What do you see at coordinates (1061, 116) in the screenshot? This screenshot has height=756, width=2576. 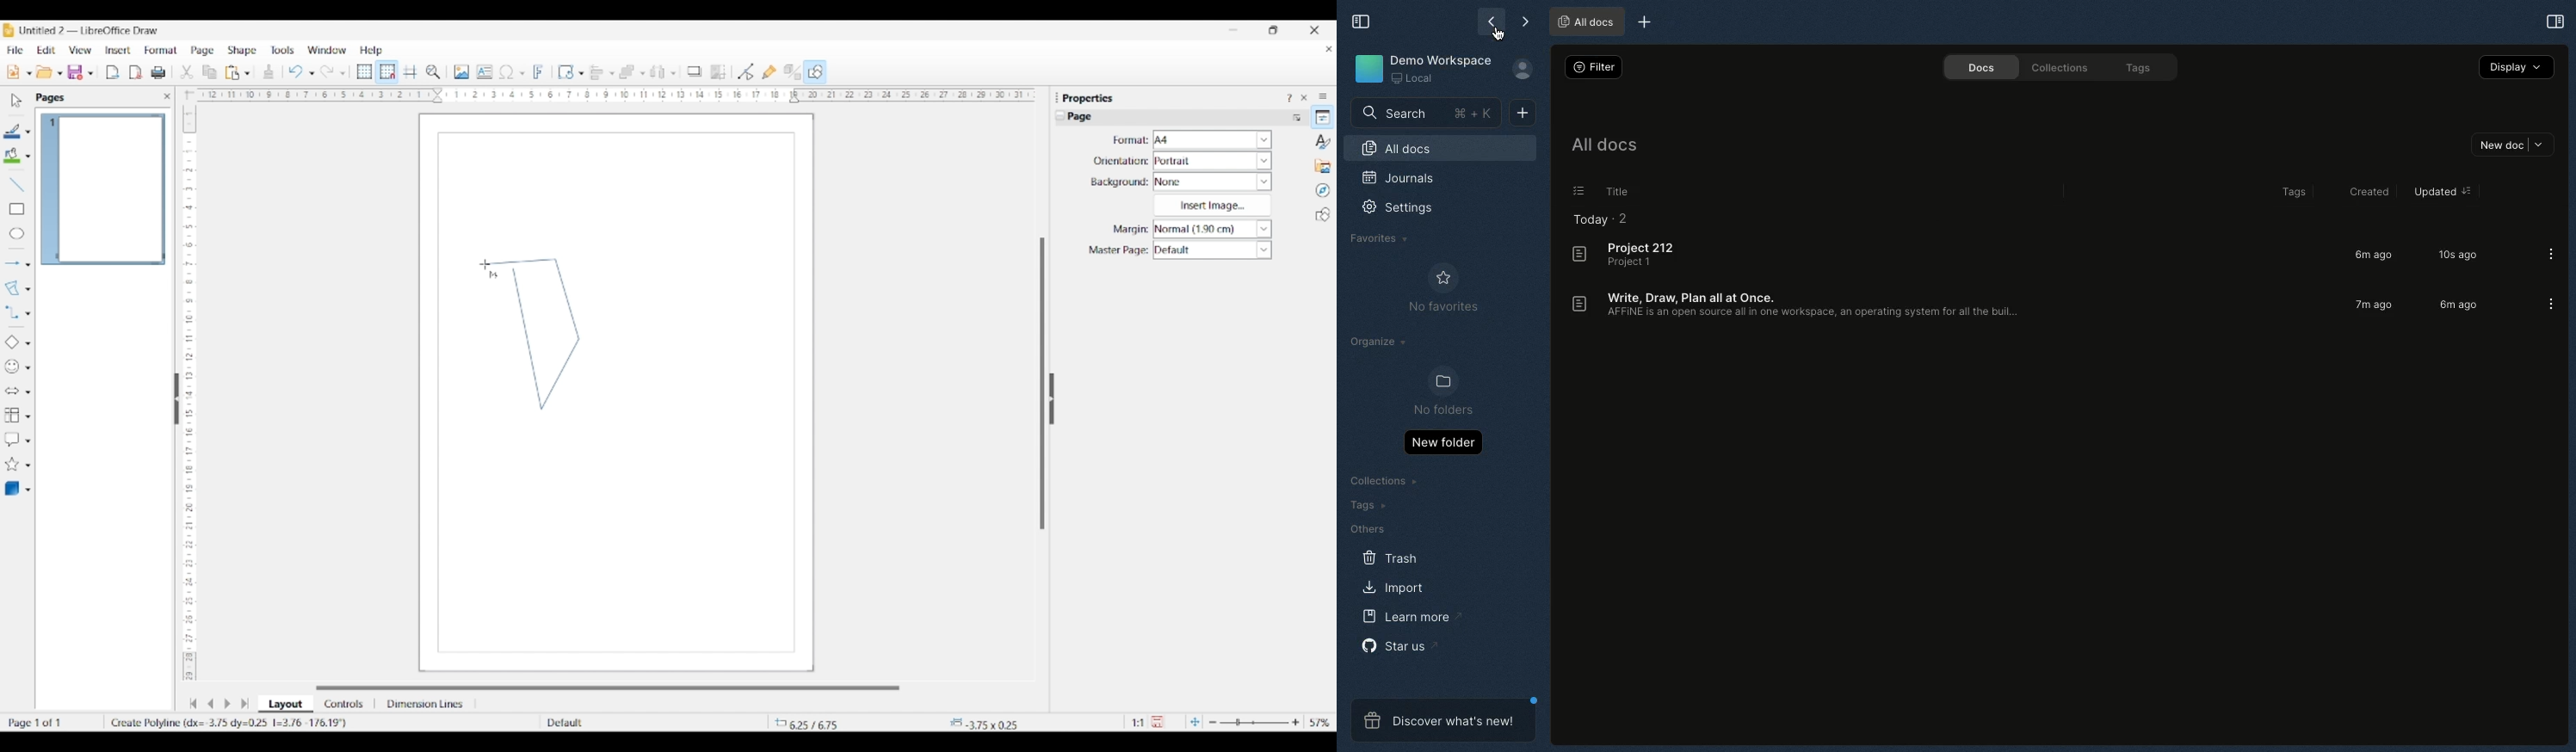 I see `Collapse page settings` at bounding box center [1061, 116].